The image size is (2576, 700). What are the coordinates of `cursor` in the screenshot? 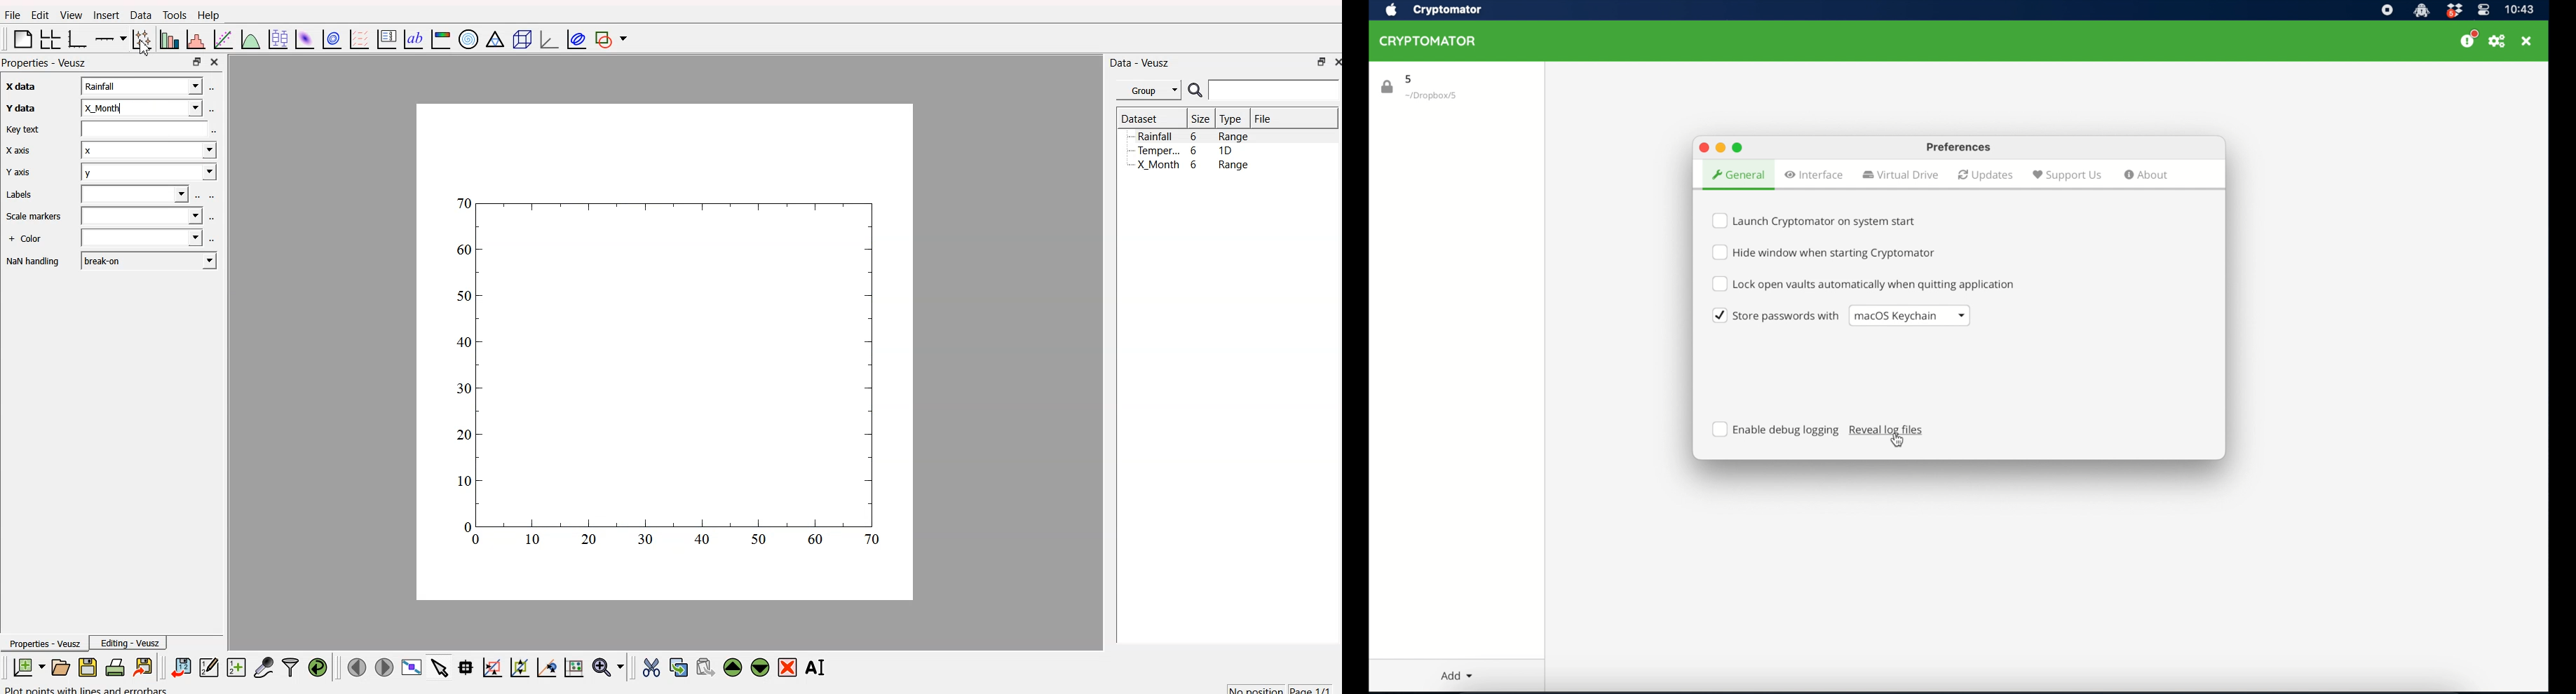 It's located at (148, 50).